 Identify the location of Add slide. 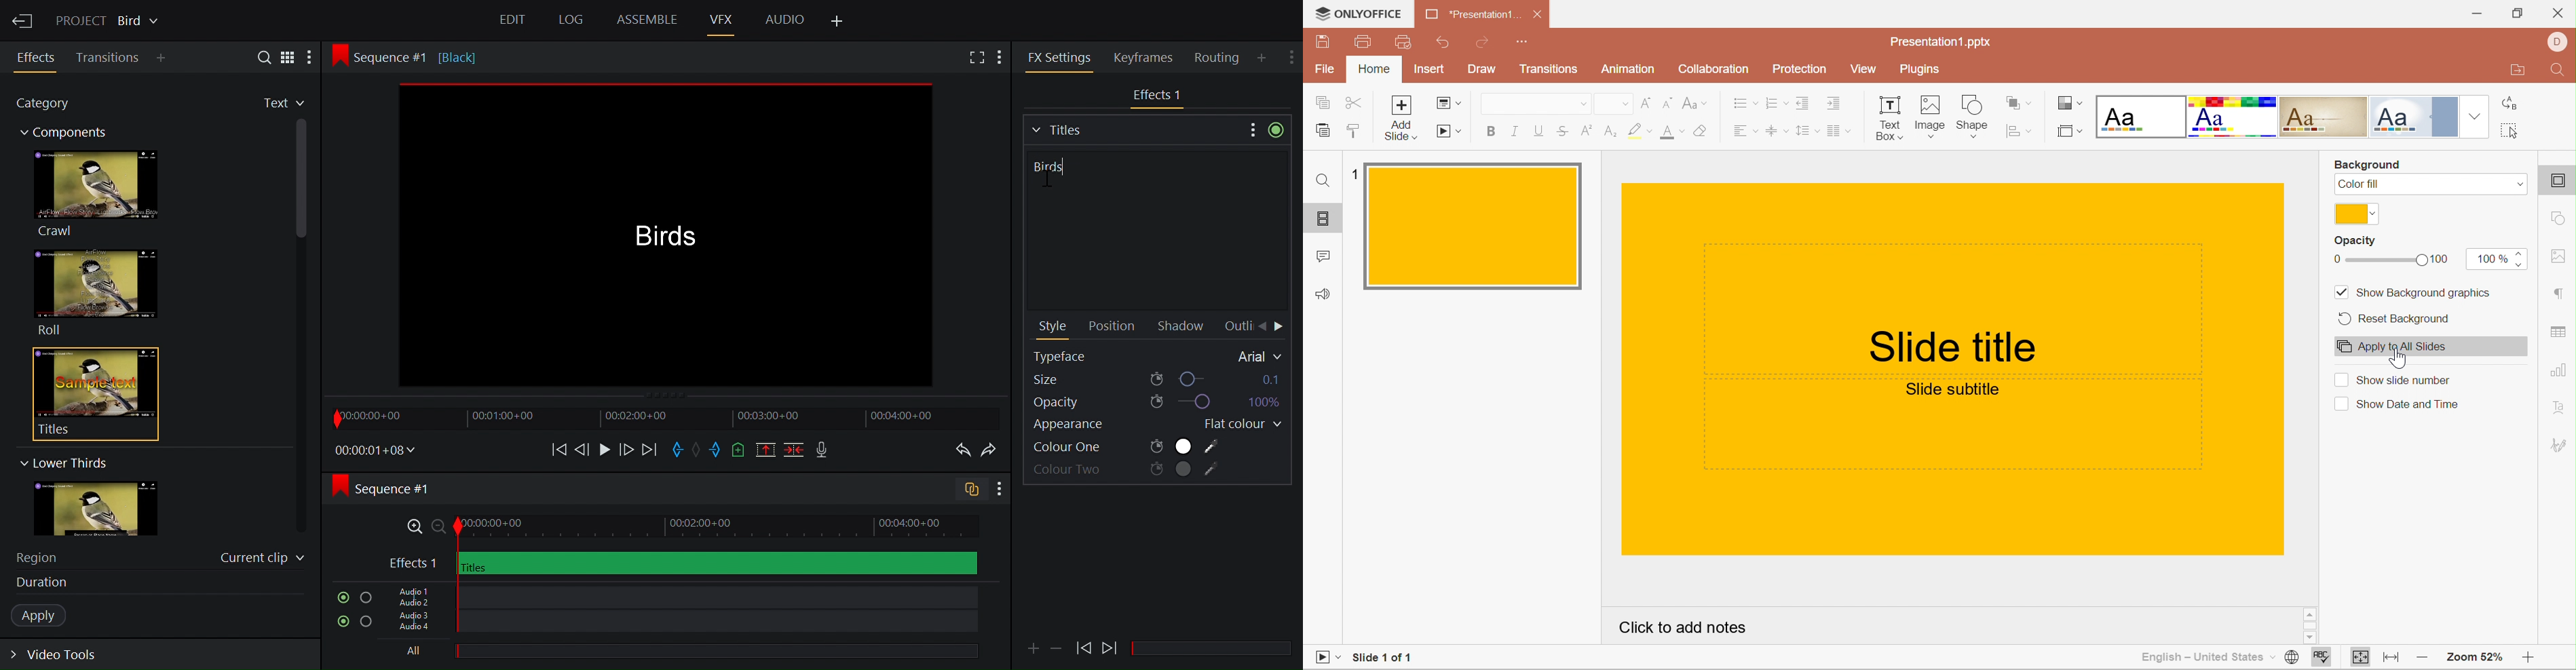
(1402, 105).